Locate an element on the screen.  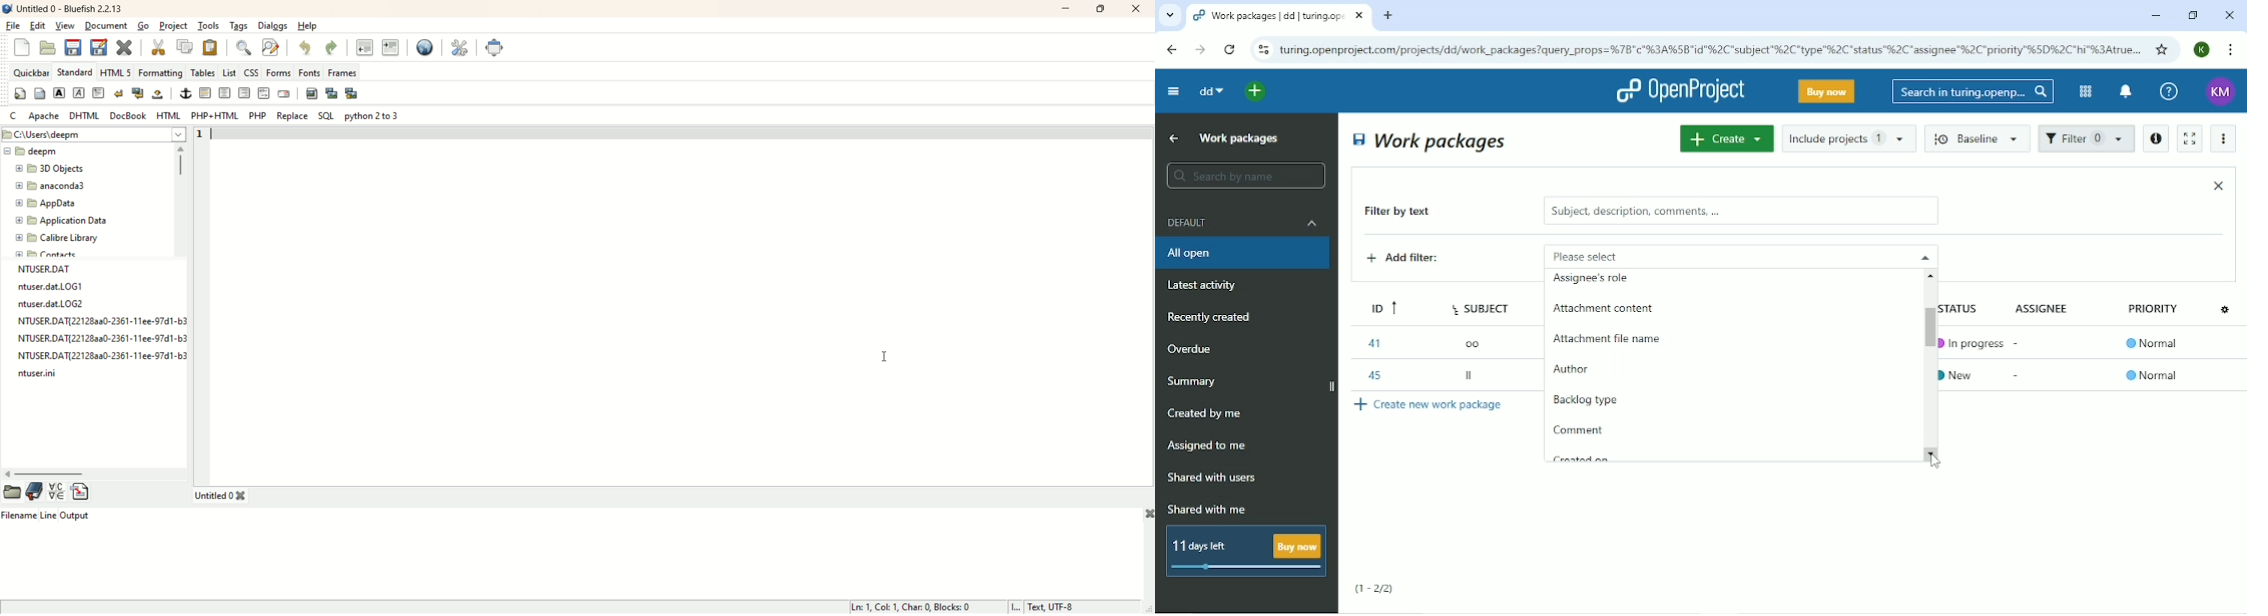
cut is located at coordinates (160, 46).